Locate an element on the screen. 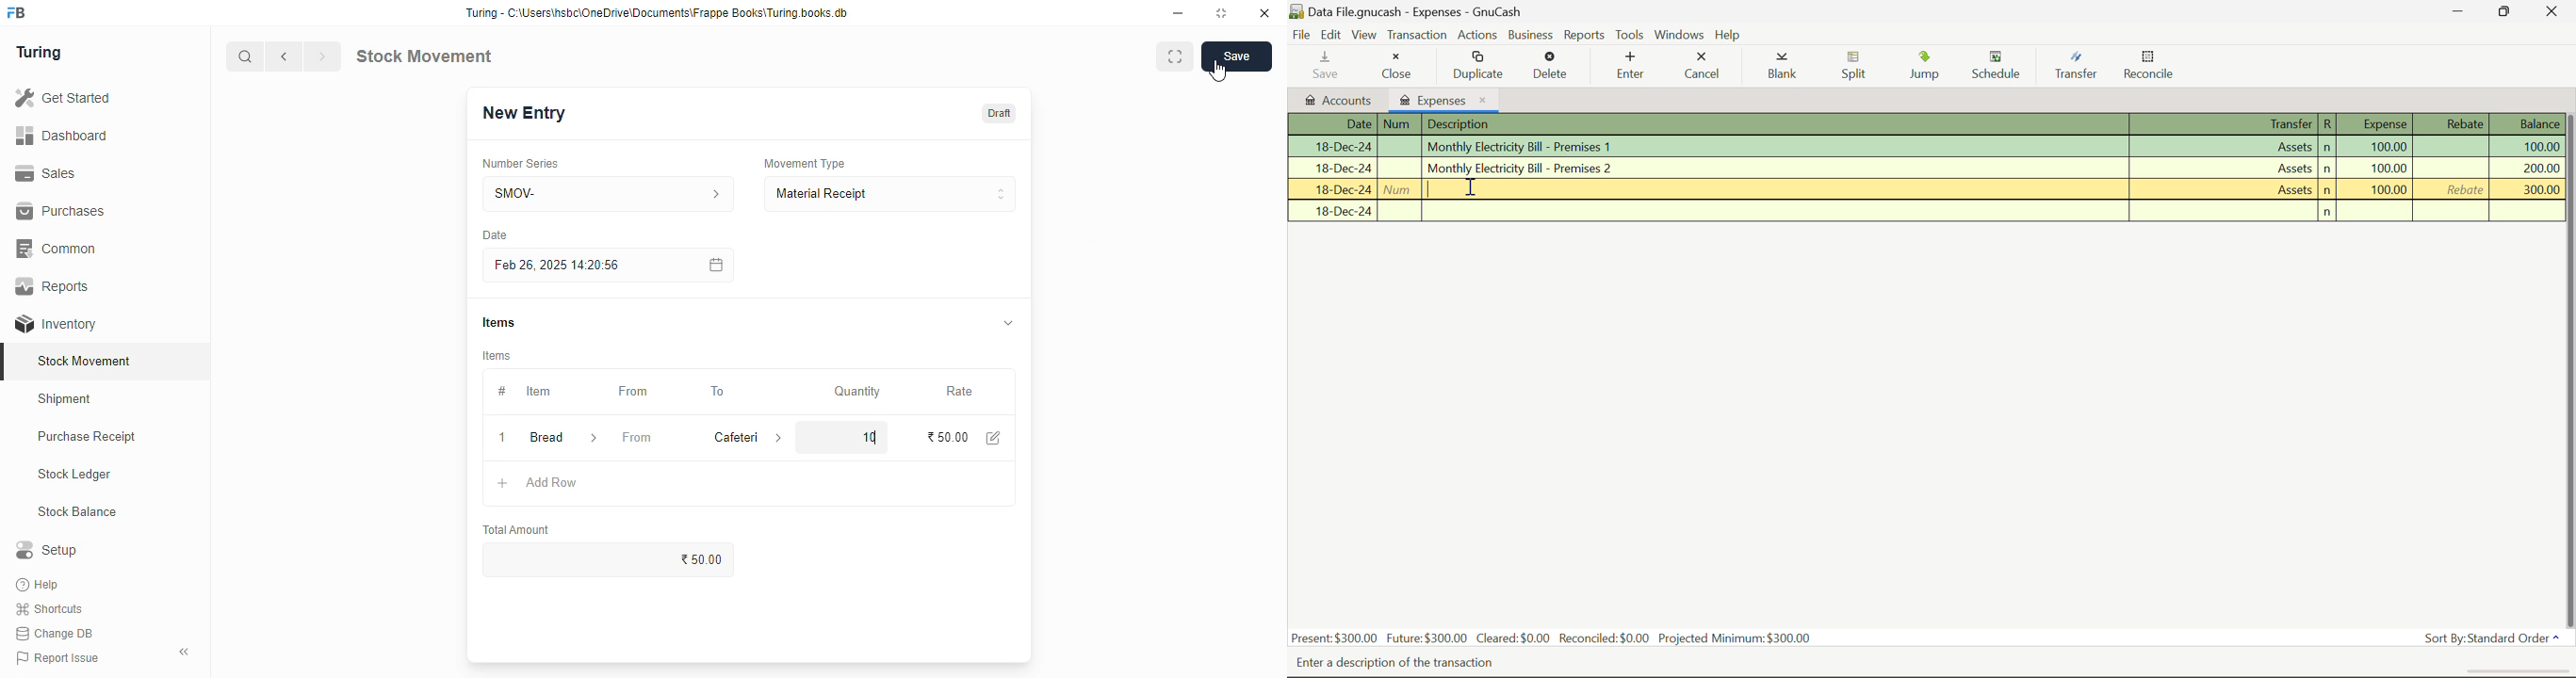 The image size is (2576, 700). Enter a description of the transaction is located at coordinates (1393, 663).